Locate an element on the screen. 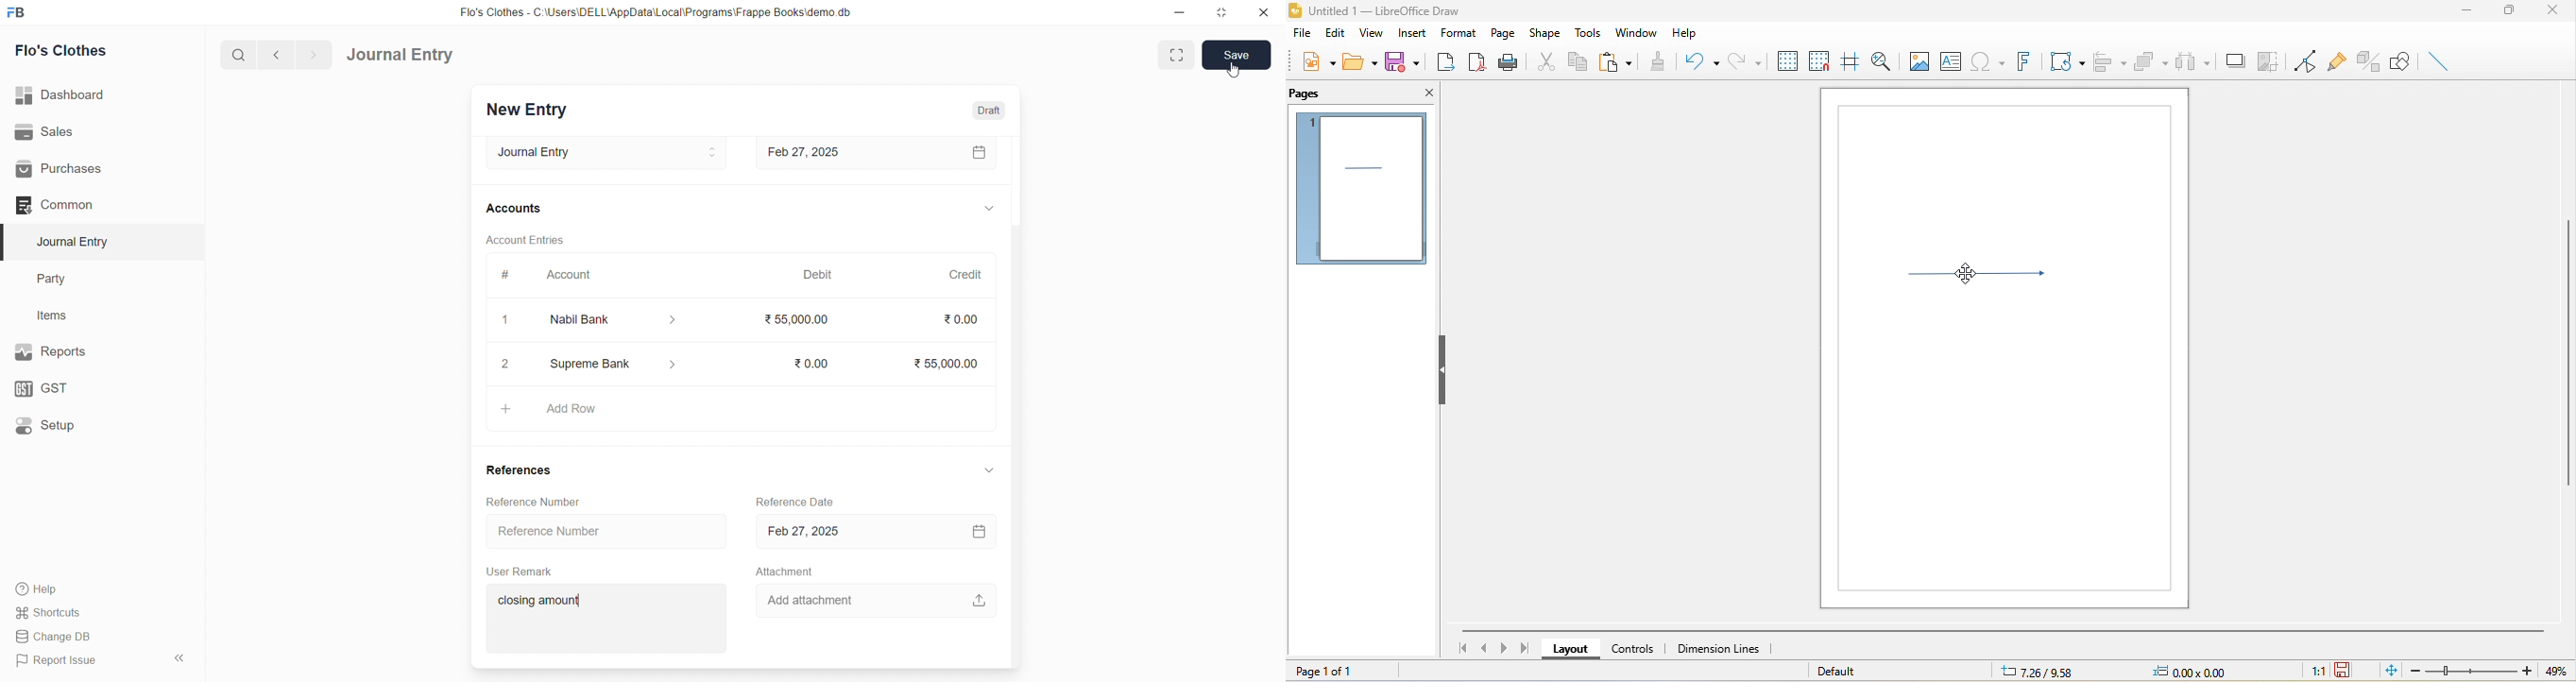  clone formatting is located at coordinates (1661, 60).